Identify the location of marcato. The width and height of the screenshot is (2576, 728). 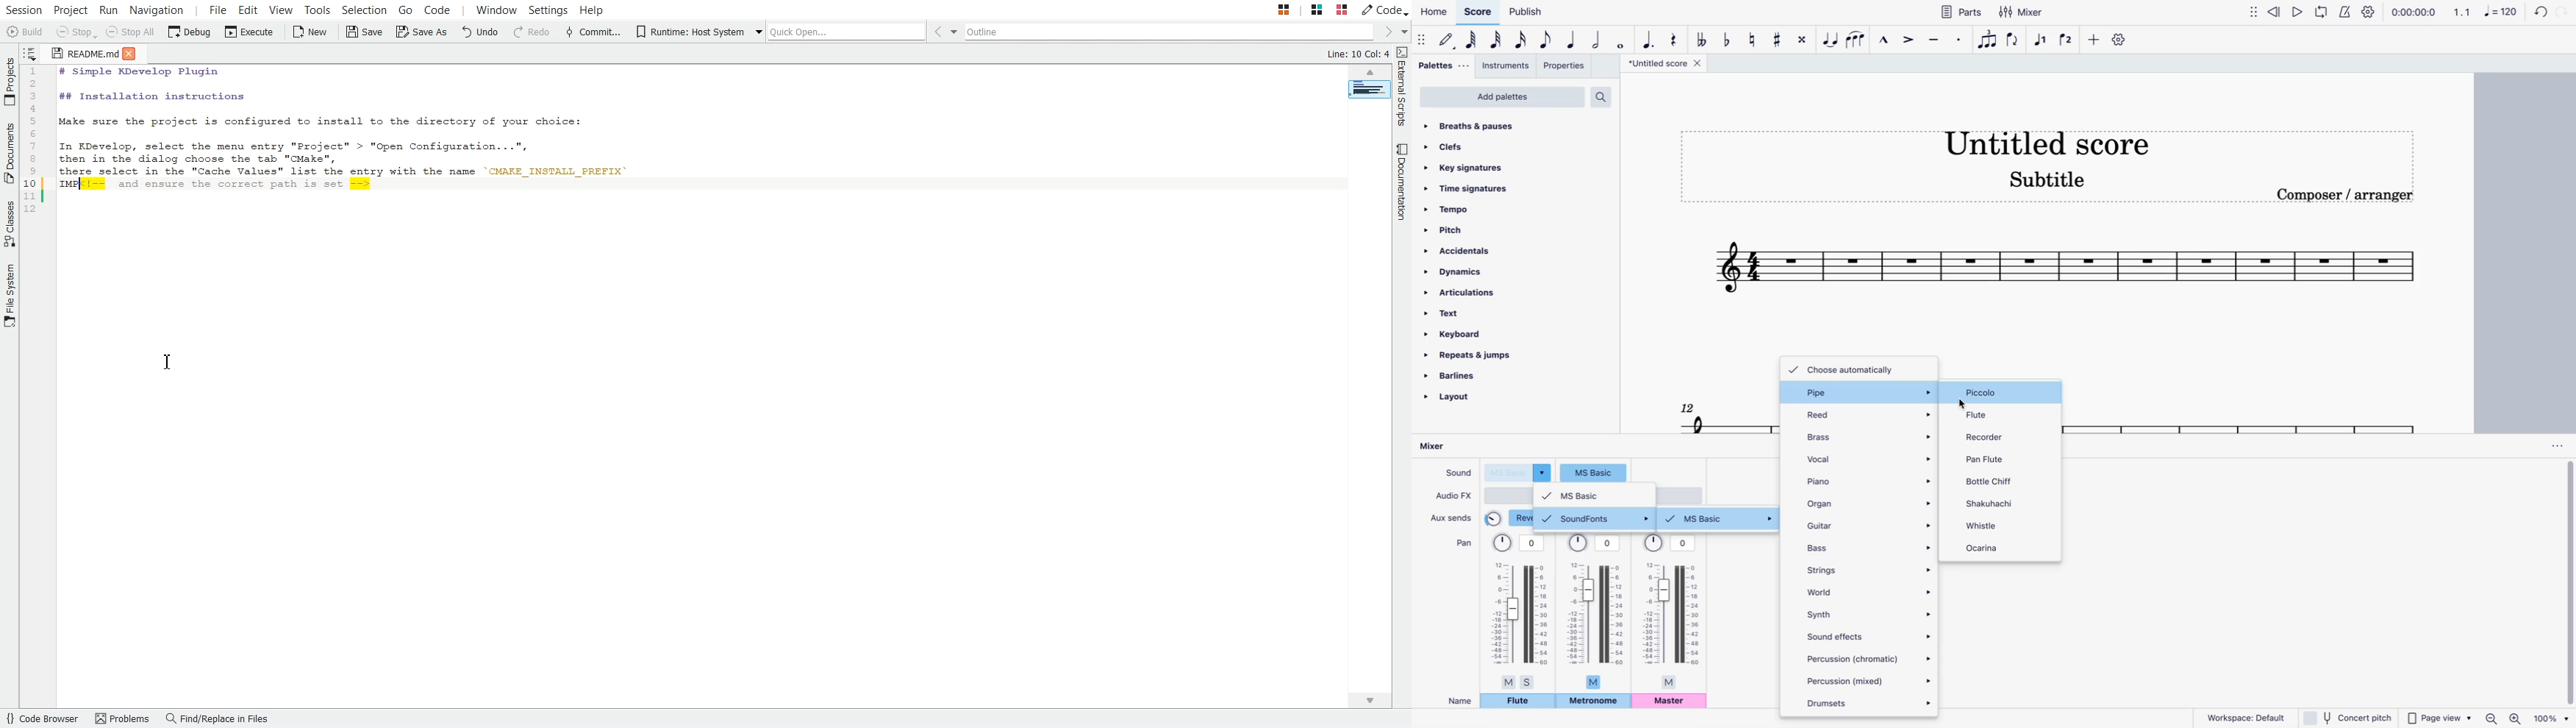
(1881, 39).